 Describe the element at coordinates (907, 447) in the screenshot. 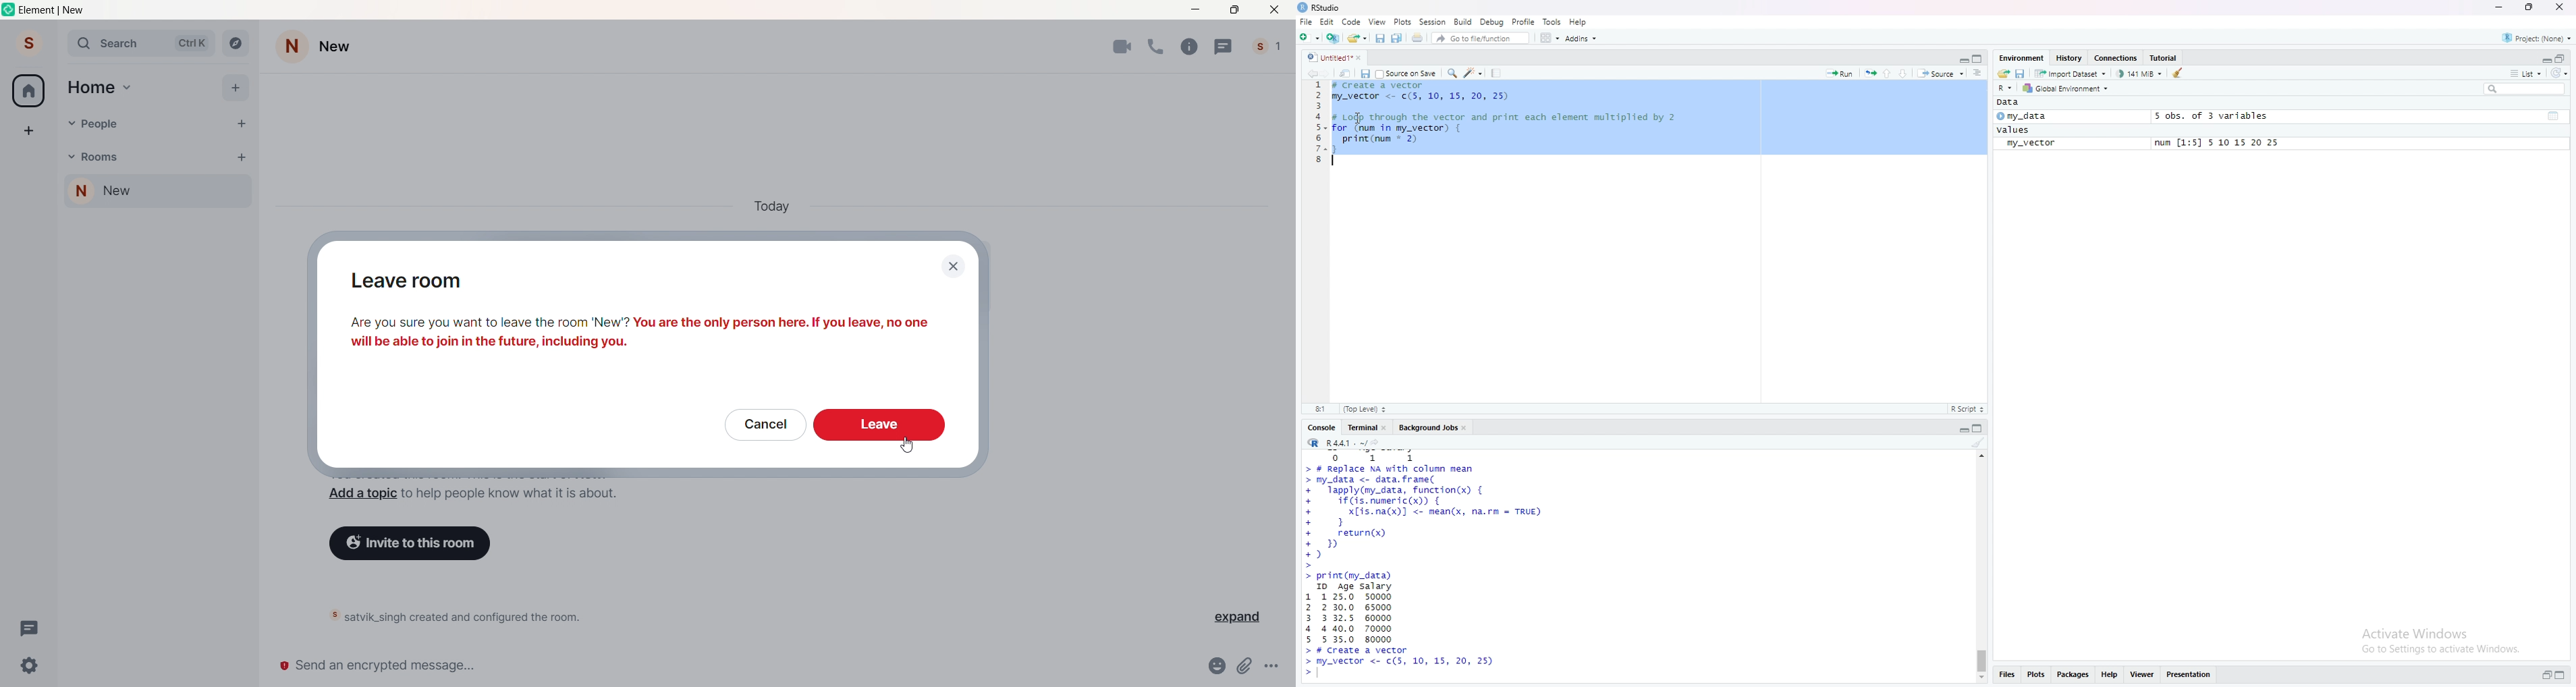

I see `Cursor` at that location.